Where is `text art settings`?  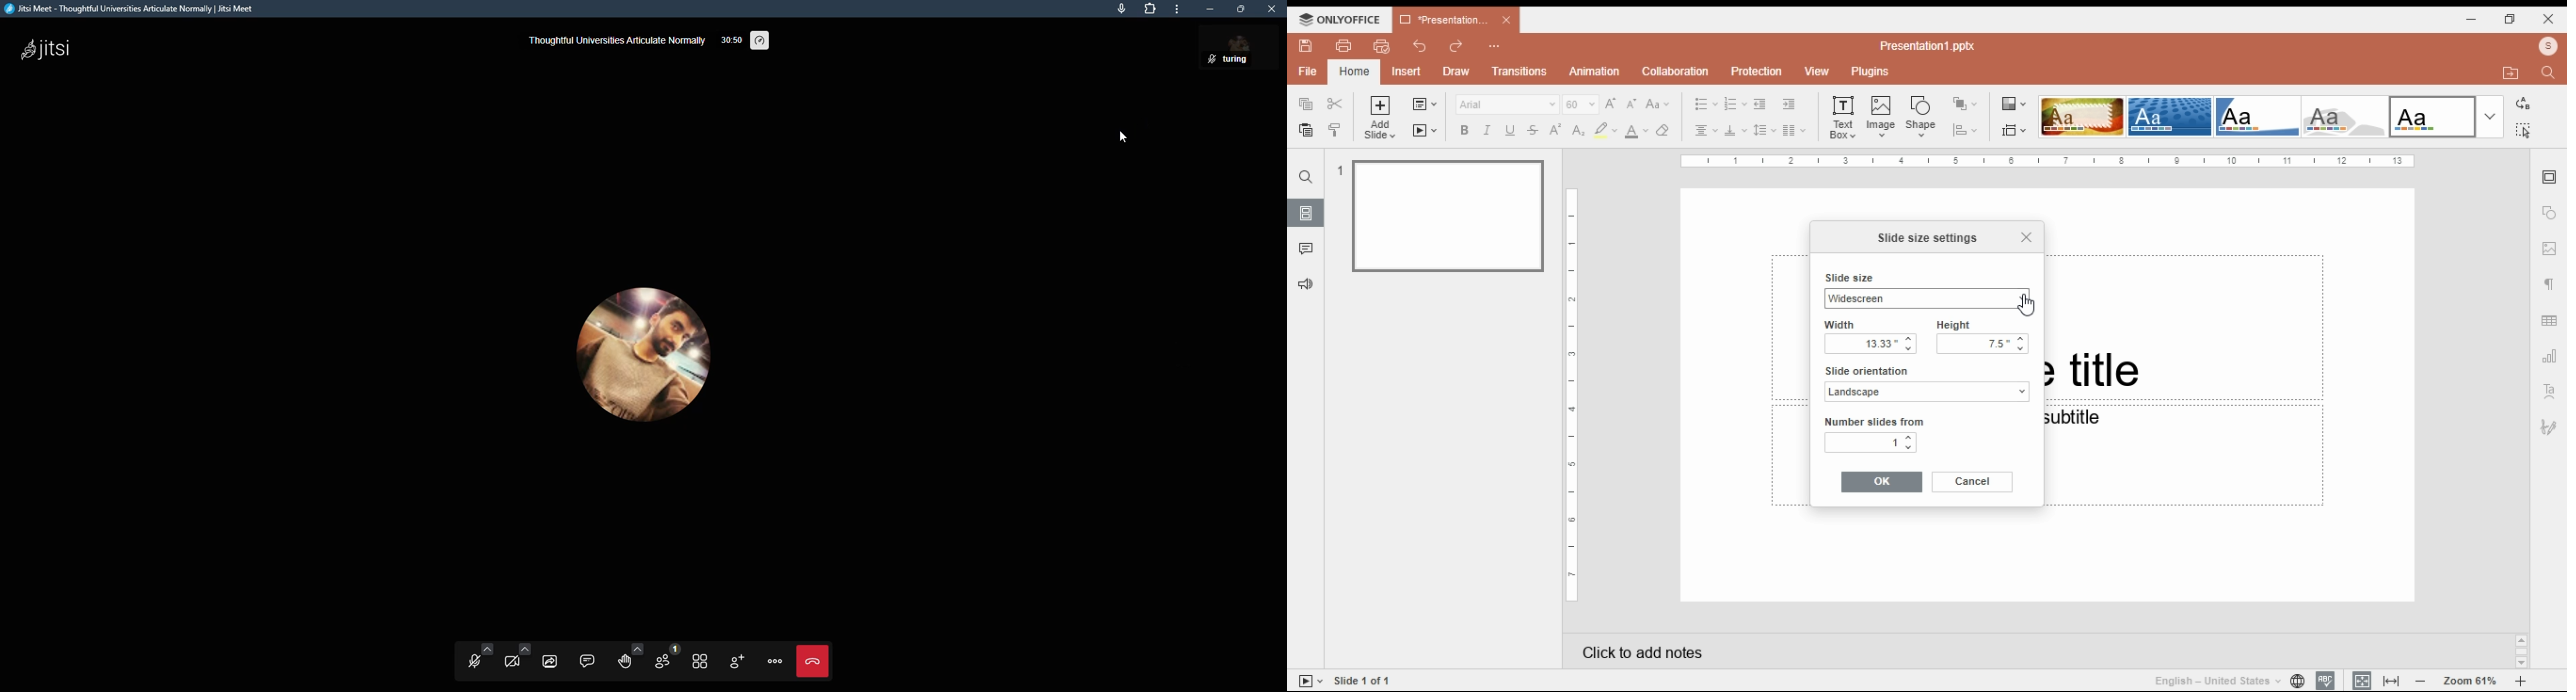
text art settings is located at coordinates (2550, 390).